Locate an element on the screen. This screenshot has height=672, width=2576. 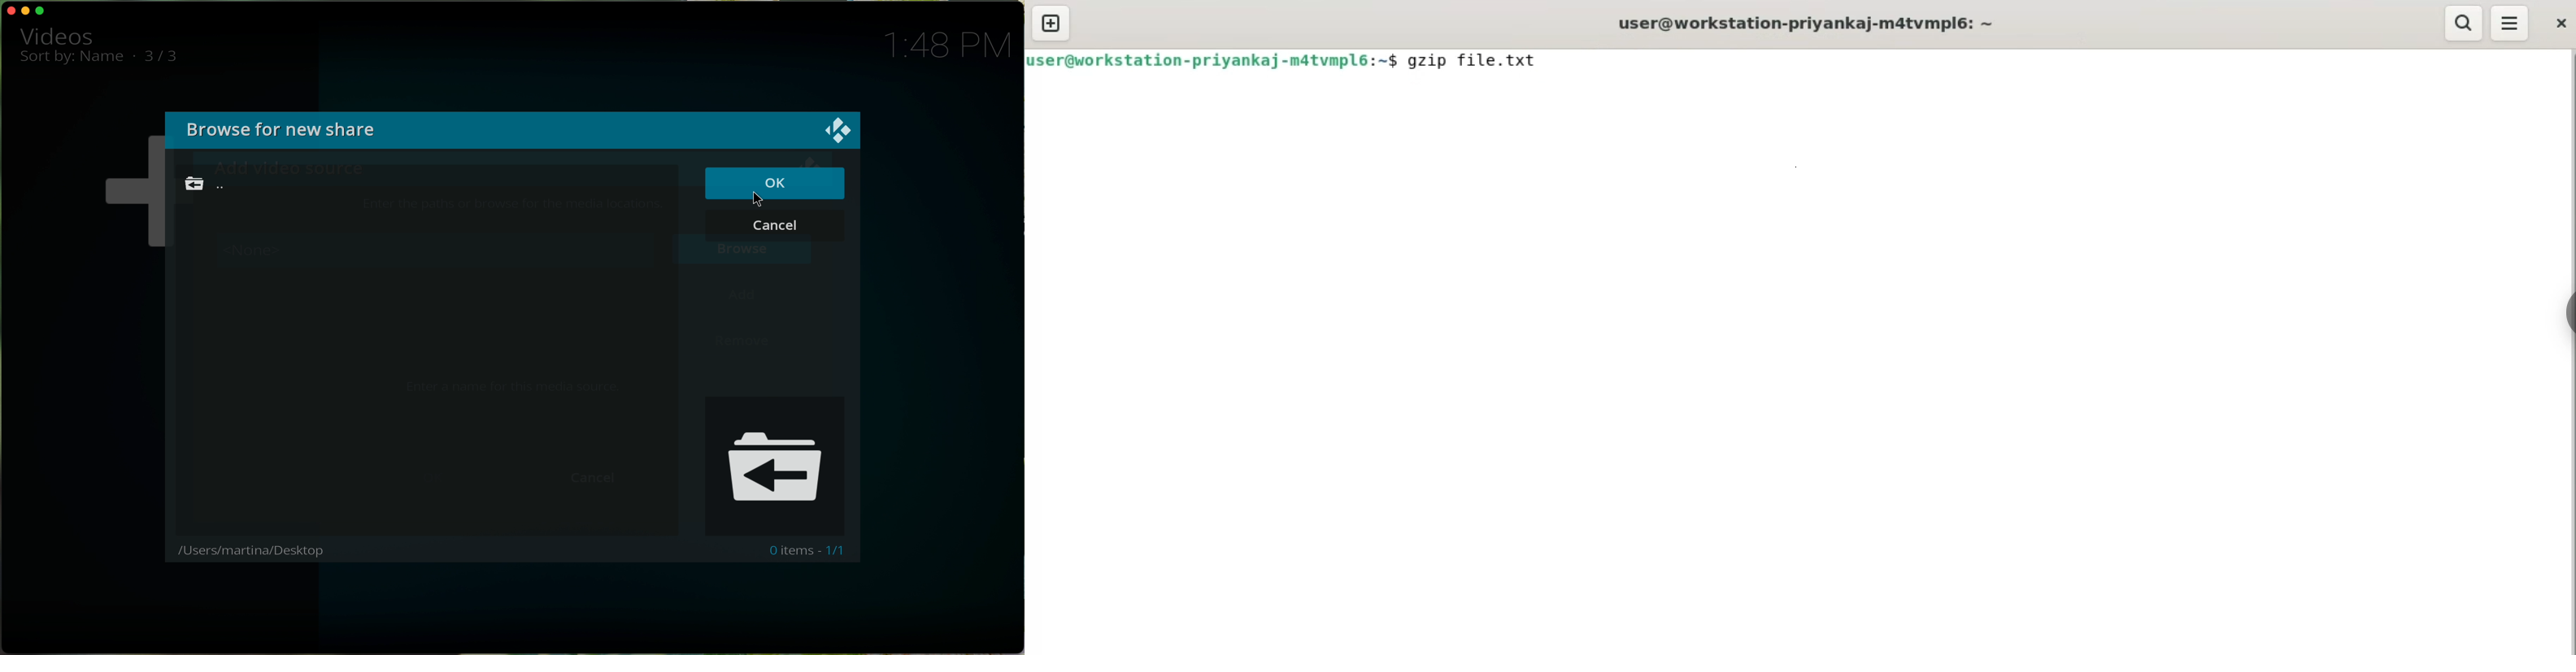
minimise is located at coordinates (27, 10).